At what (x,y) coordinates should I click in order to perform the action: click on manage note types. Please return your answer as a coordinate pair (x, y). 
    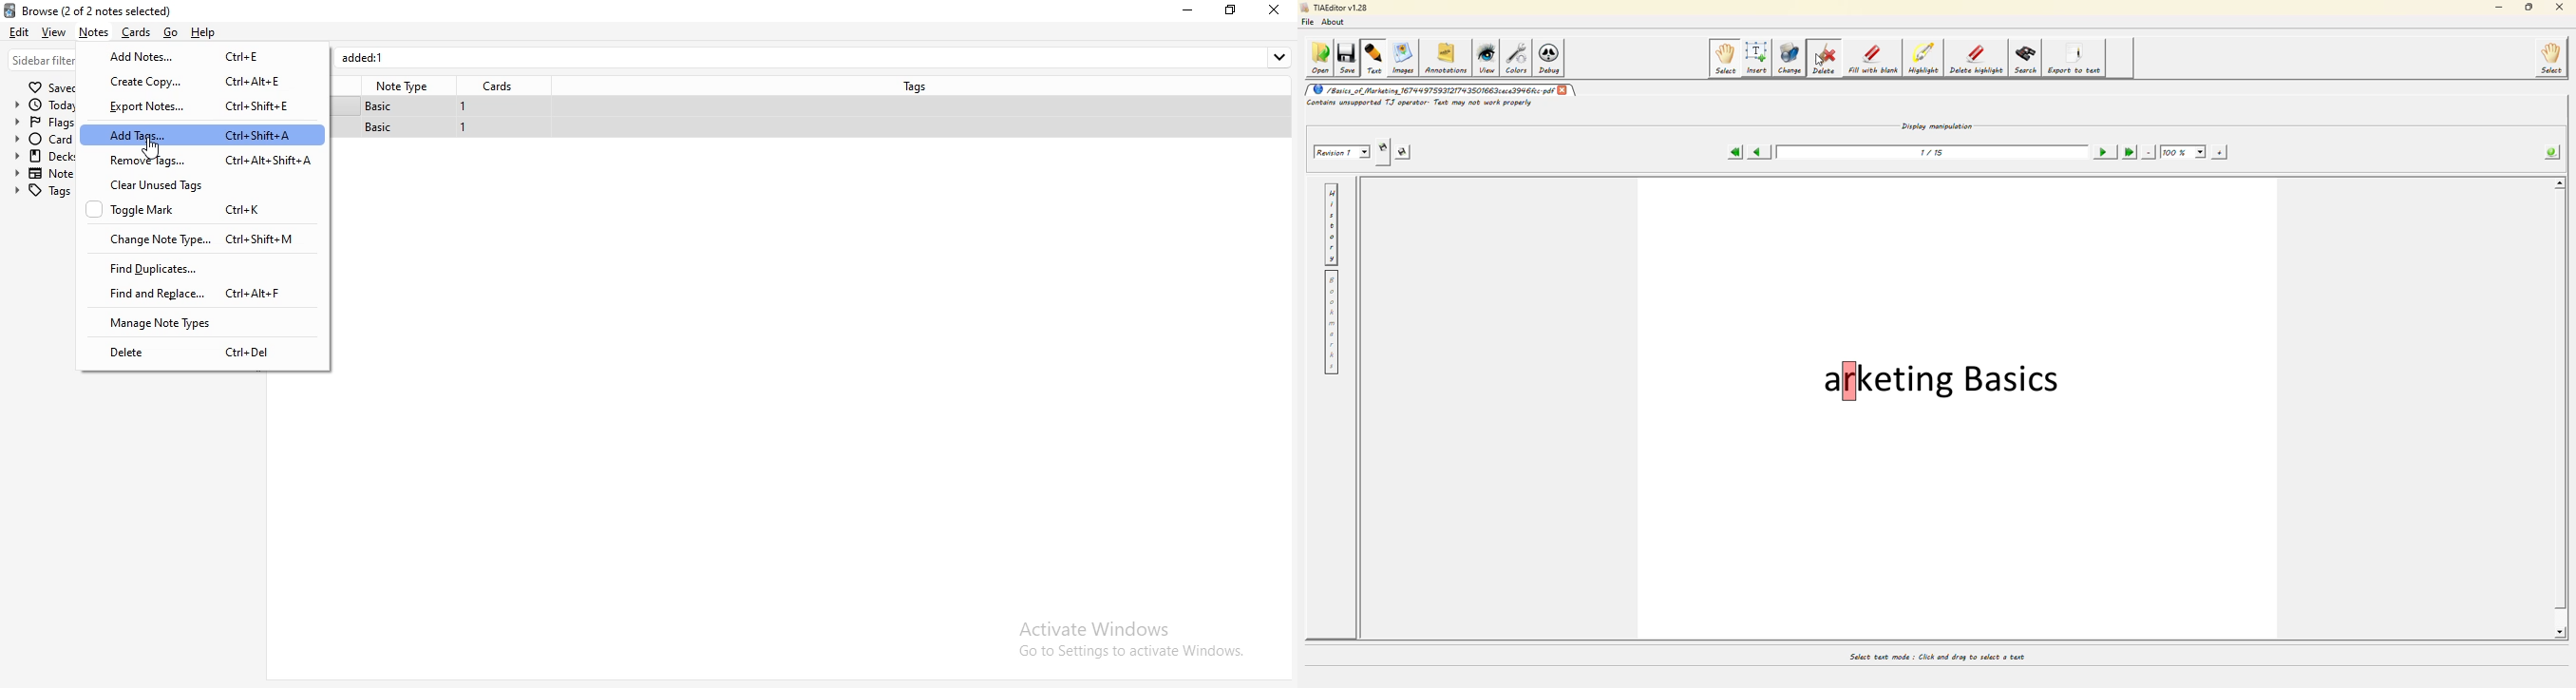
    Looking at the image, I should click on (173, 324).